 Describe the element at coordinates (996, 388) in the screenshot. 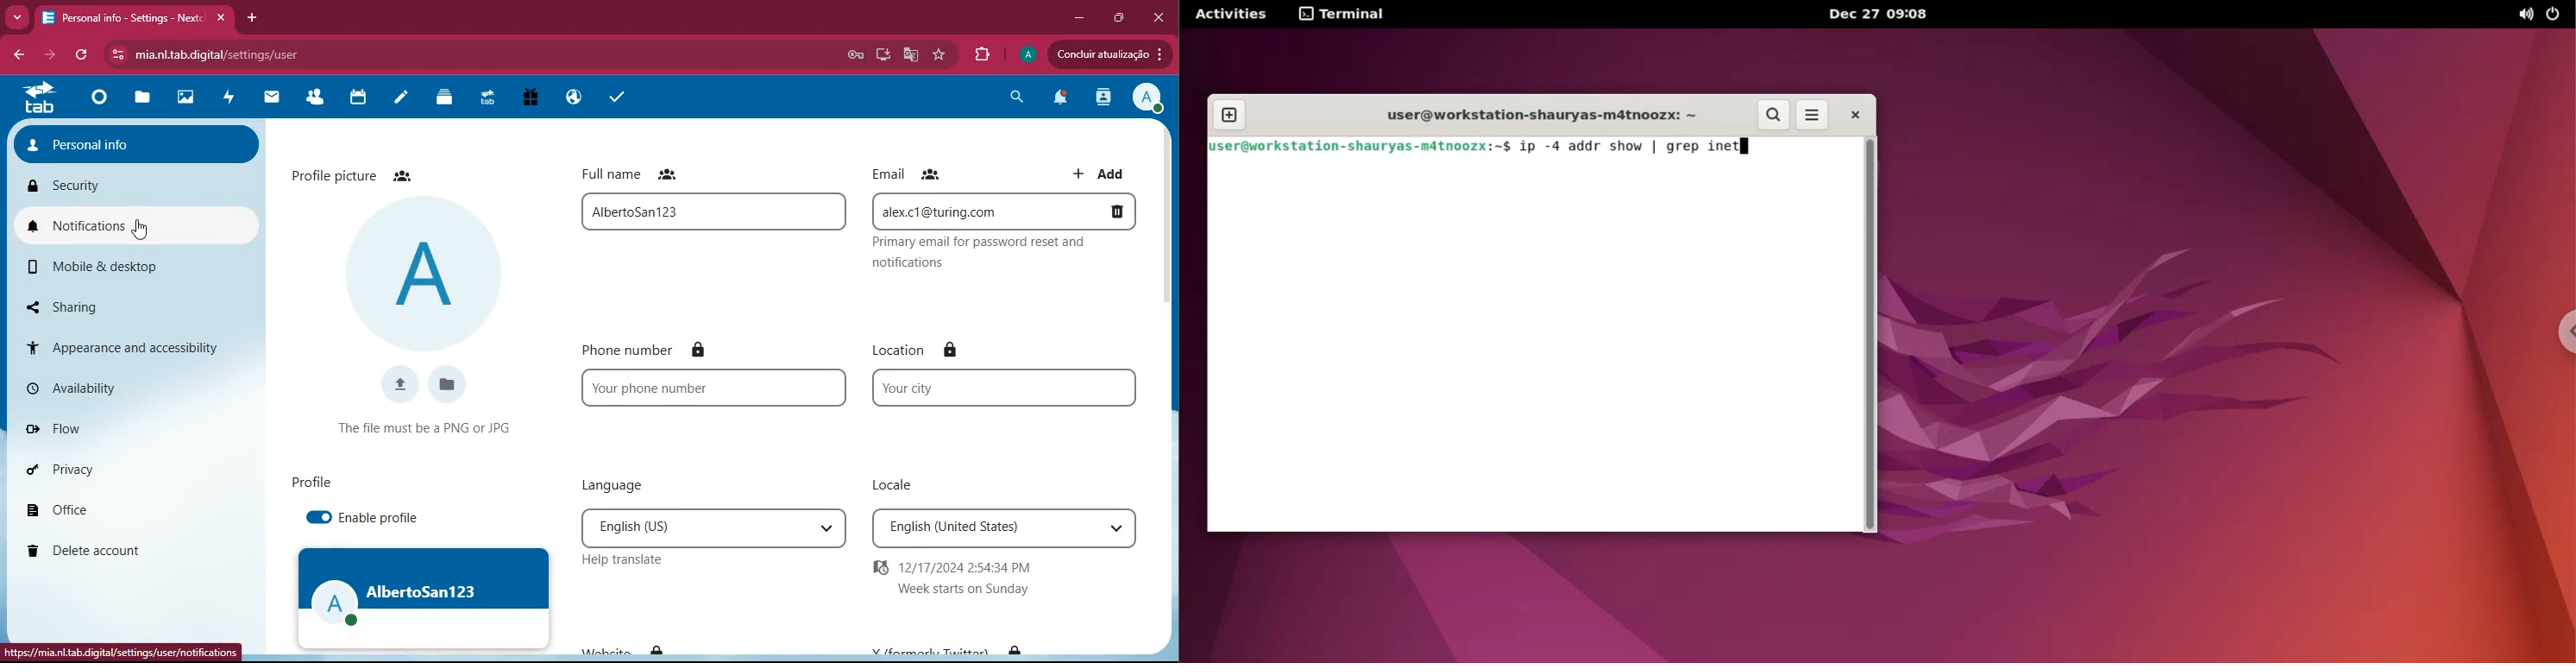

I see `location` at that location.